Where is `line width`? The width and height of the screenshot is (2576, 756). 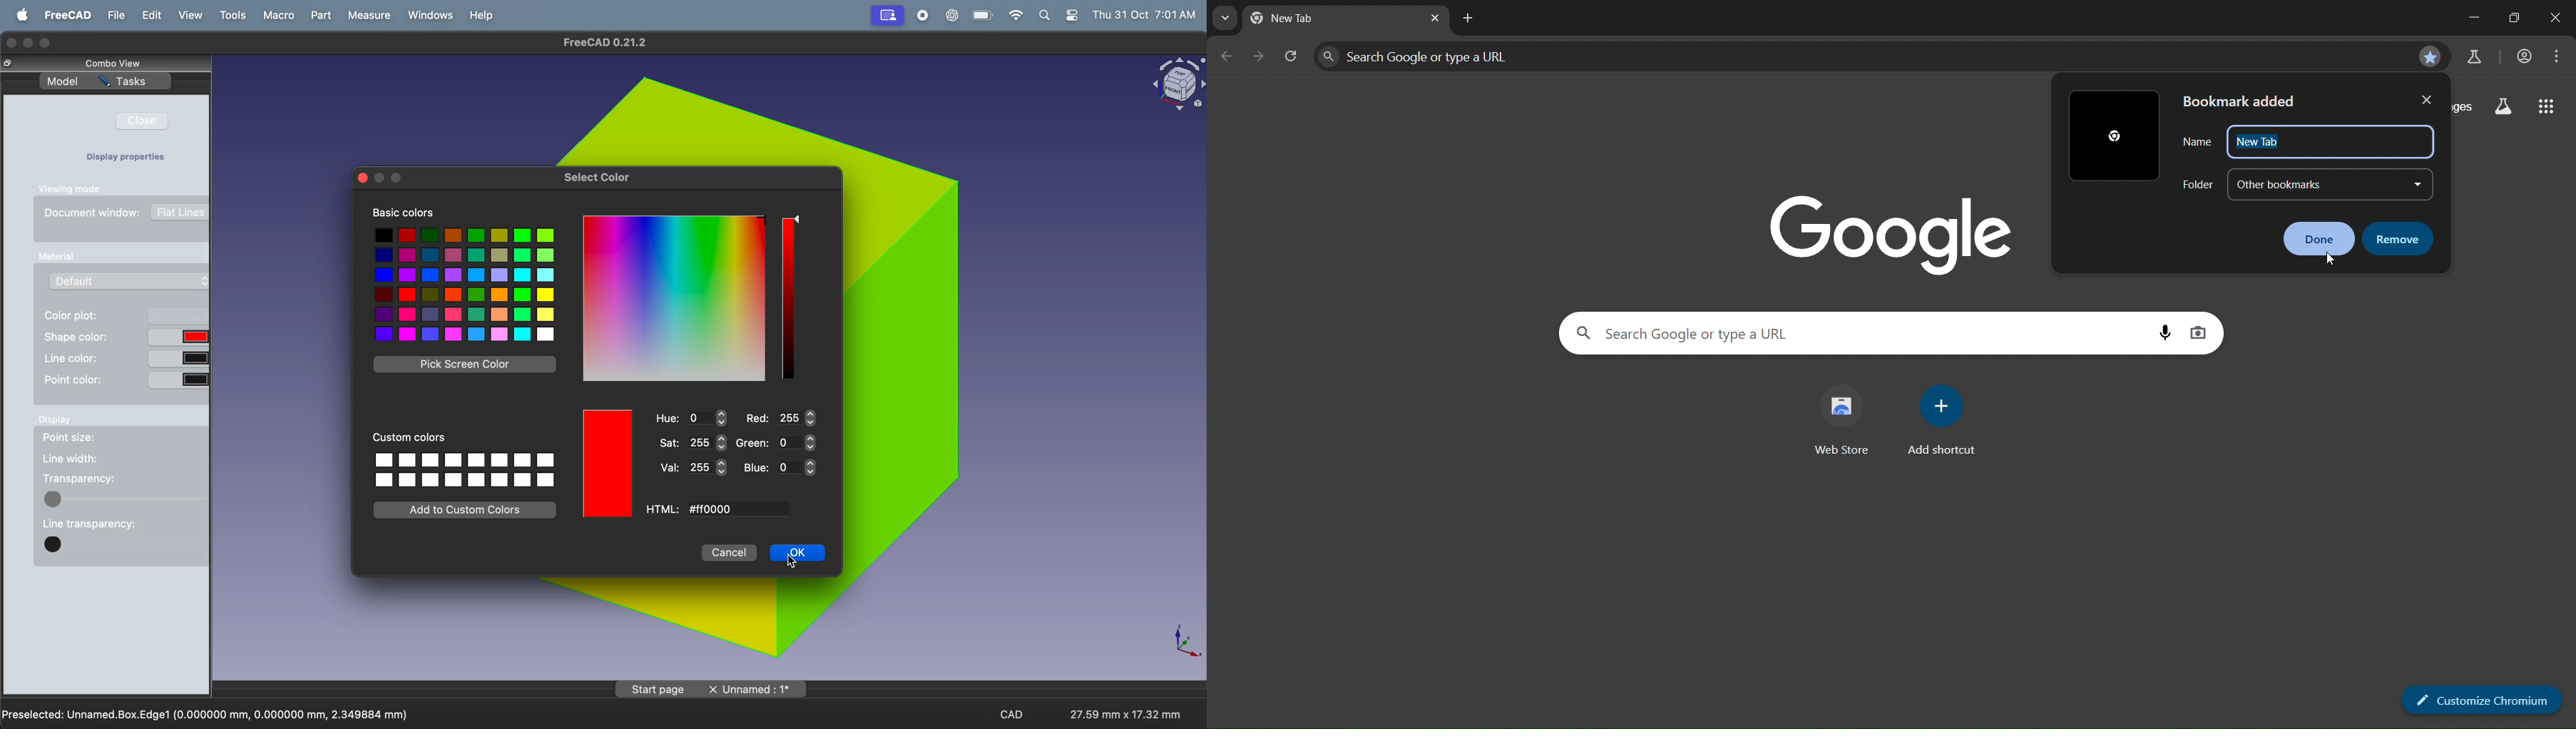 line width is located at coordinates (71, 459).